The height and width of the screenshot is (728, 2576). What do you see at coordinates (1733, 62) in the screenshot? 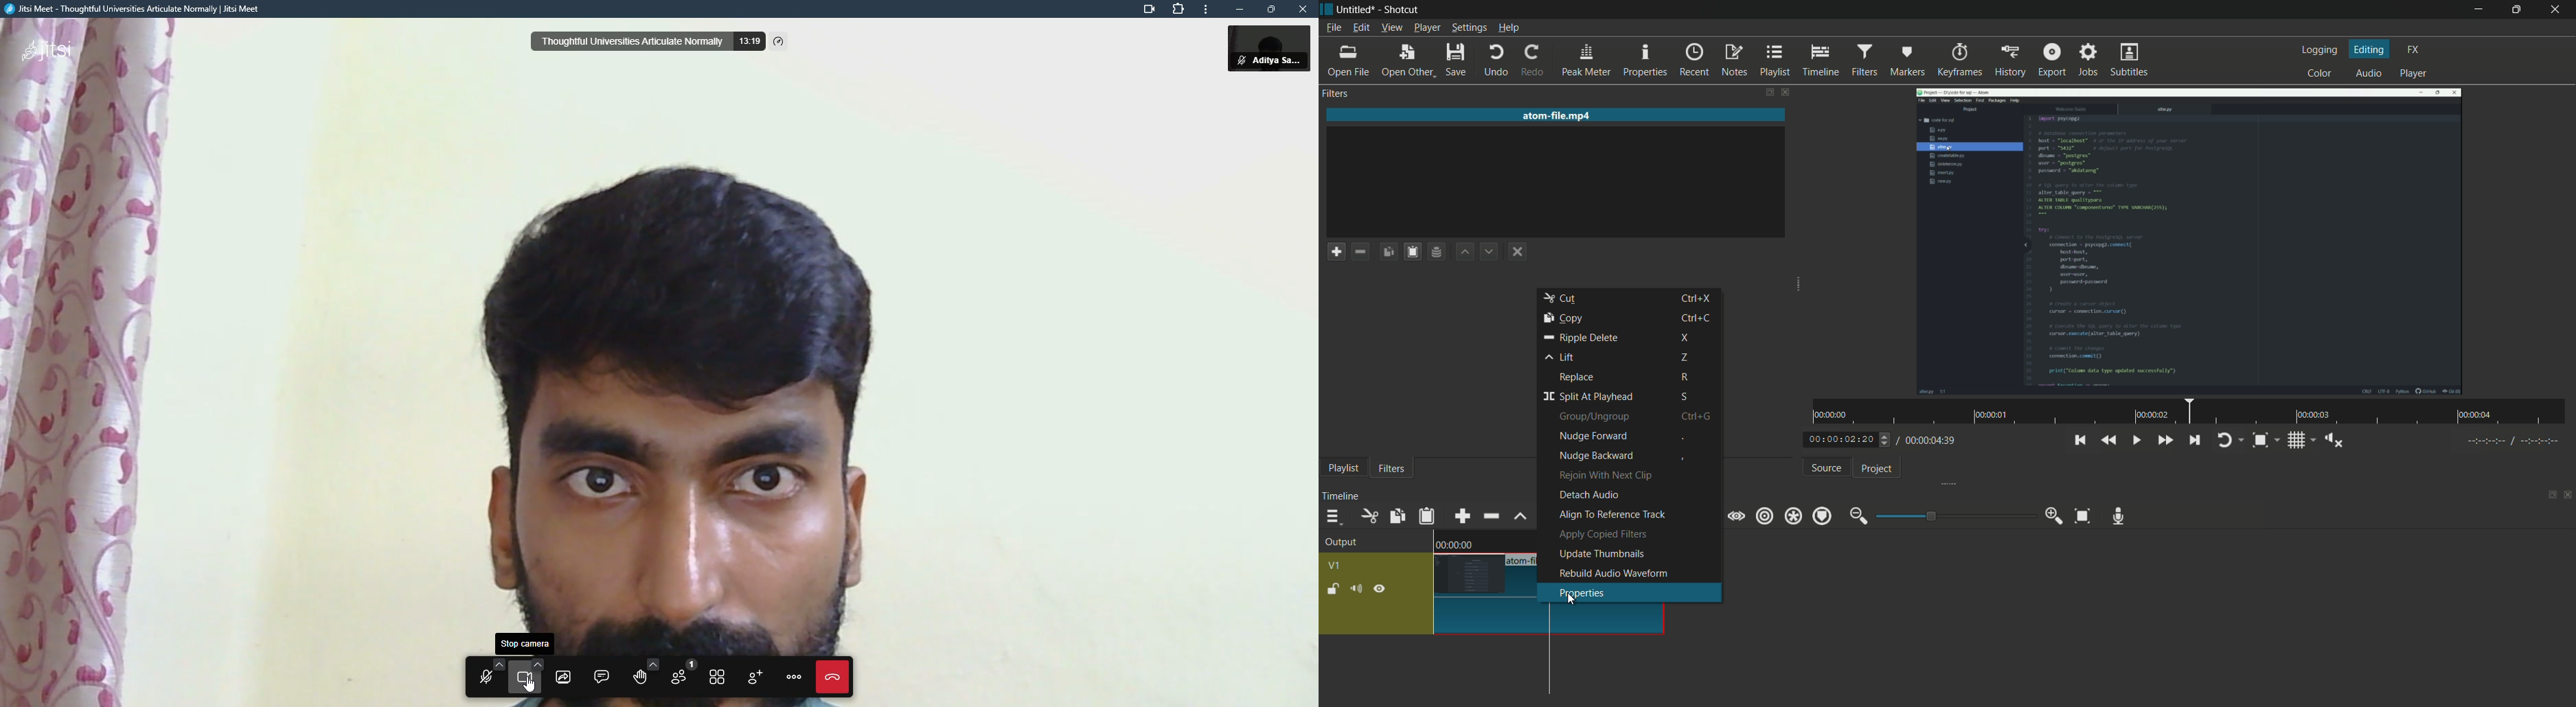
I see `notes` at bounding box center [1733, 62].